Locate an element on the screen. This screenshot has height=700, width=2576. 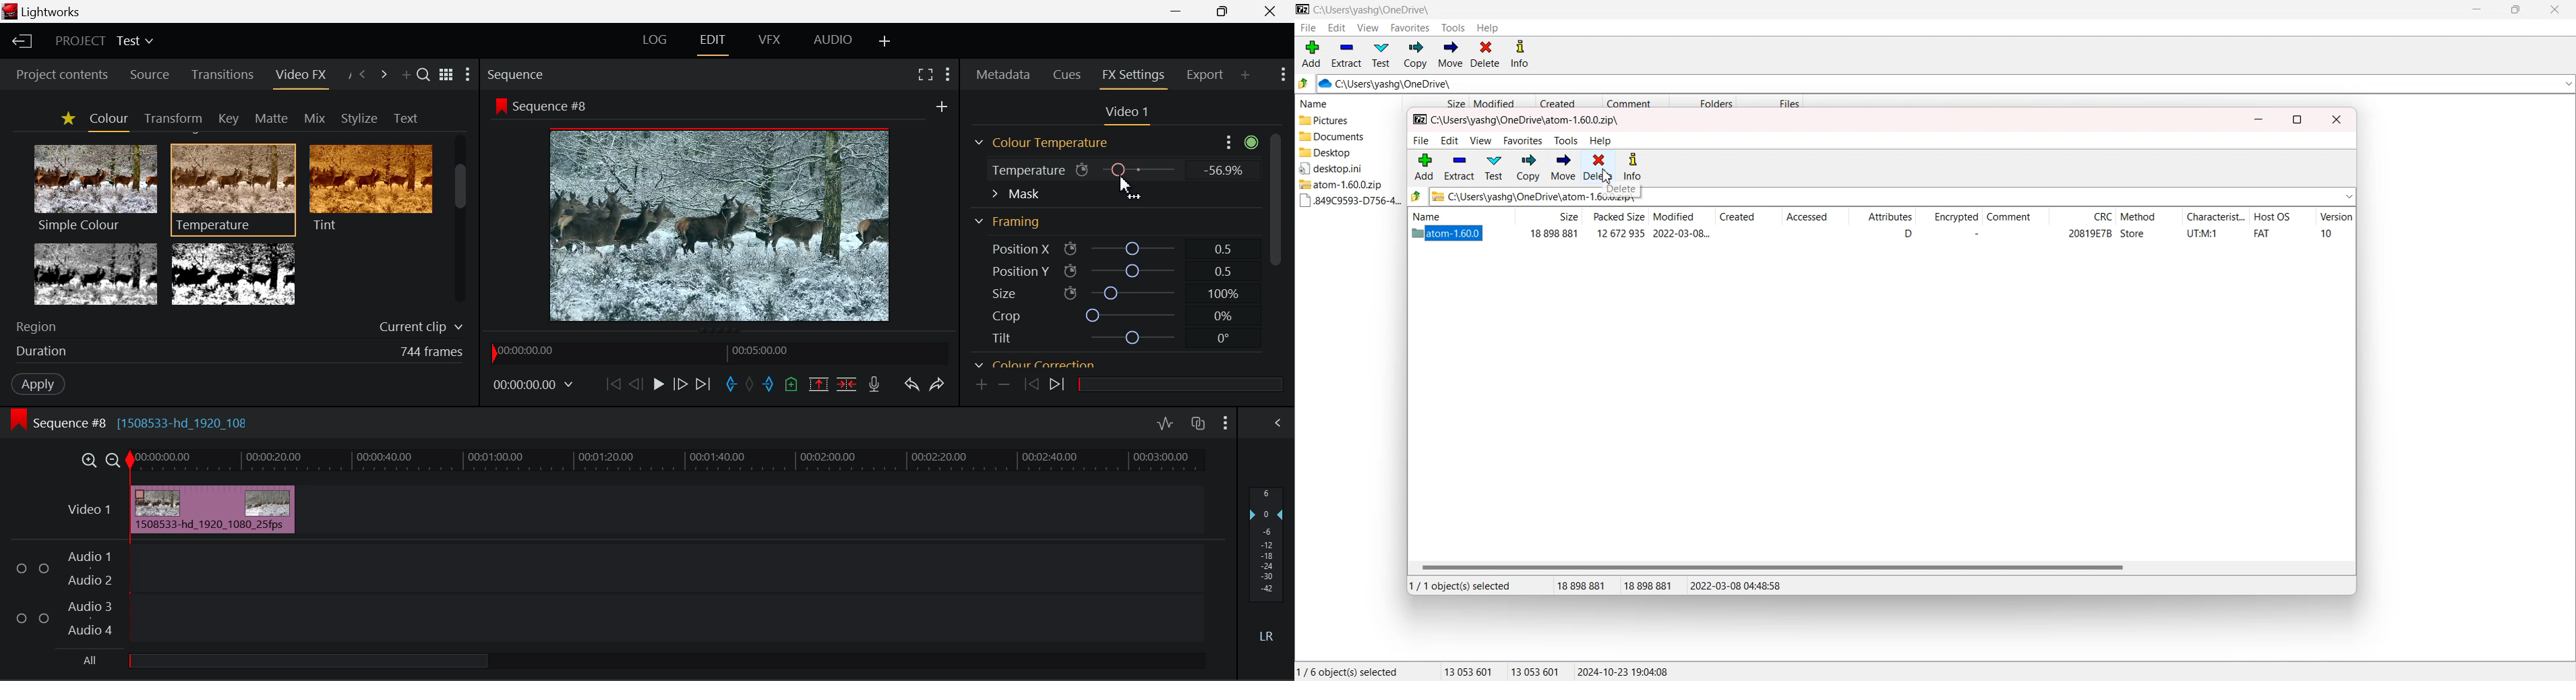
Cursor is located at coordinates (1607, 175).